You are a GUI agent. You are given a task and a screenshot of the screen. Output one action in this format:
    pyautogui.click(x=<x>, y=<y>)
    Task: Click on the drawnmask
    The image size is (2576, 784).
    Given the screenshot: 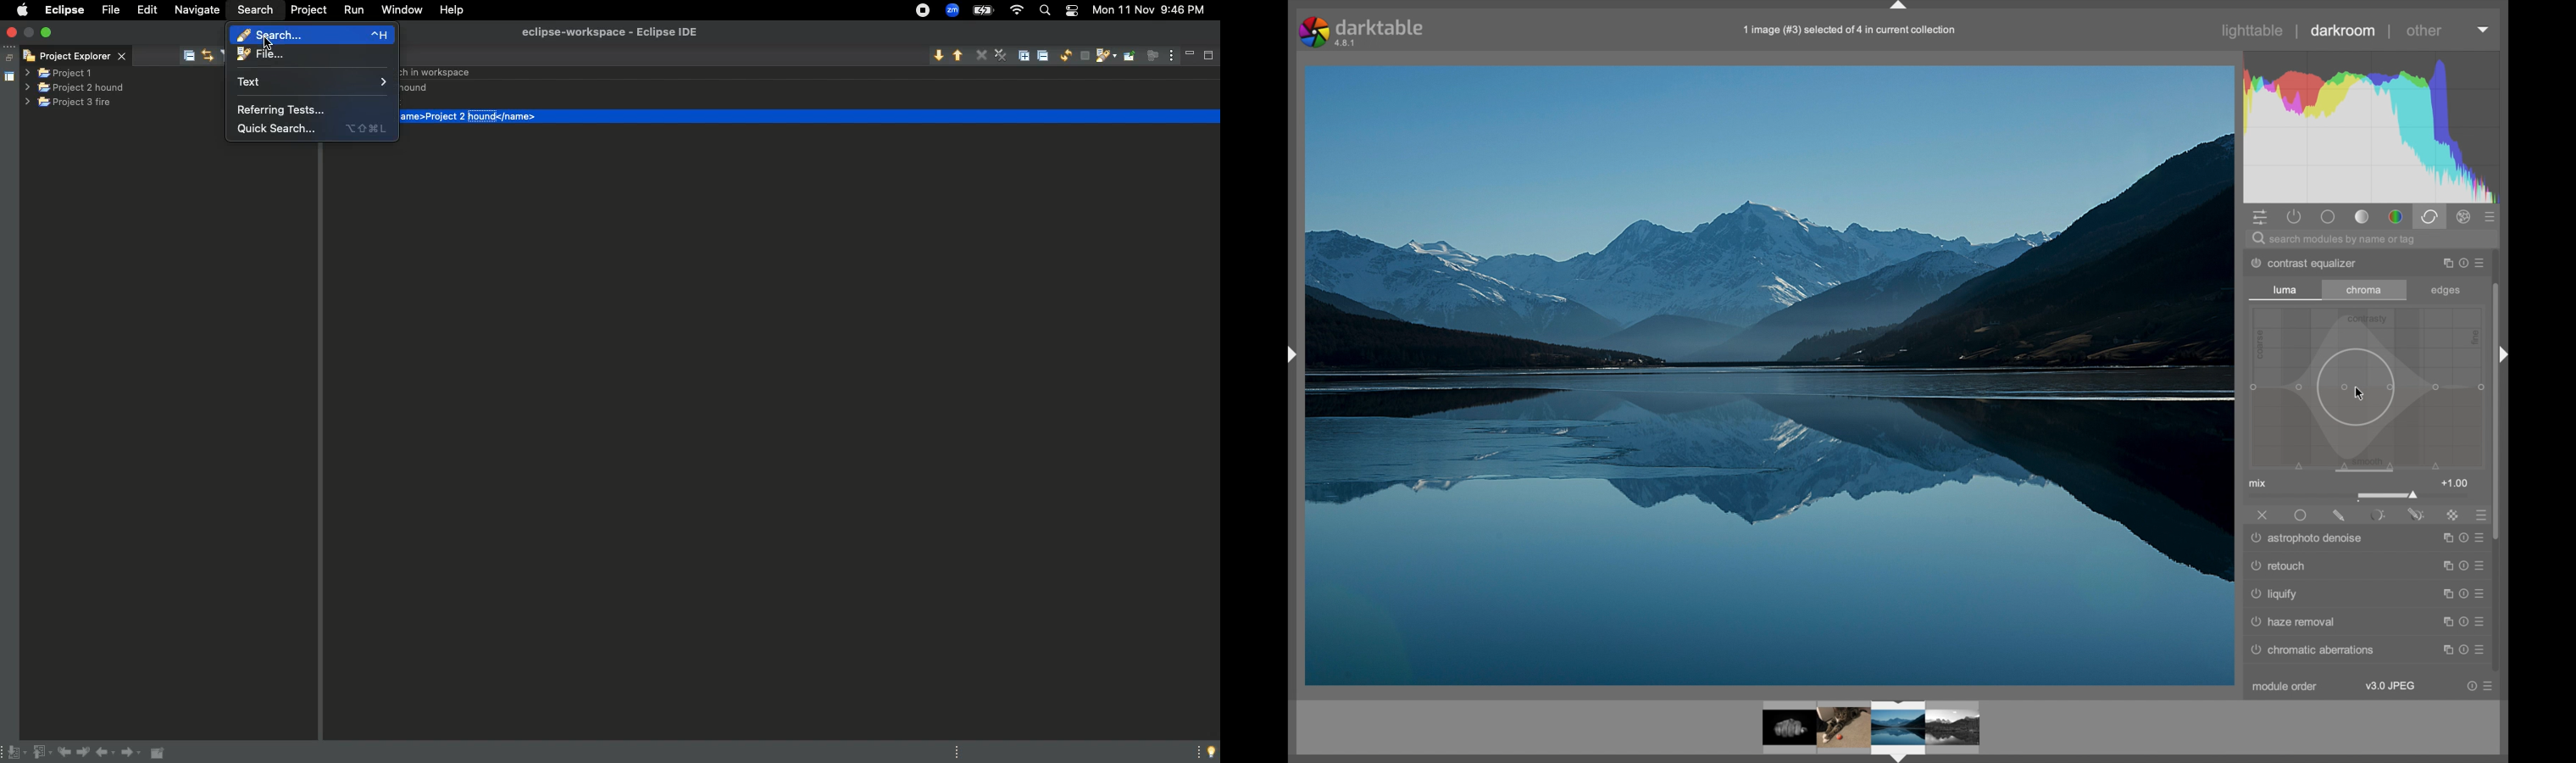 What is the action you would take?
    pyautogui.click(x=2339, y=515)
    